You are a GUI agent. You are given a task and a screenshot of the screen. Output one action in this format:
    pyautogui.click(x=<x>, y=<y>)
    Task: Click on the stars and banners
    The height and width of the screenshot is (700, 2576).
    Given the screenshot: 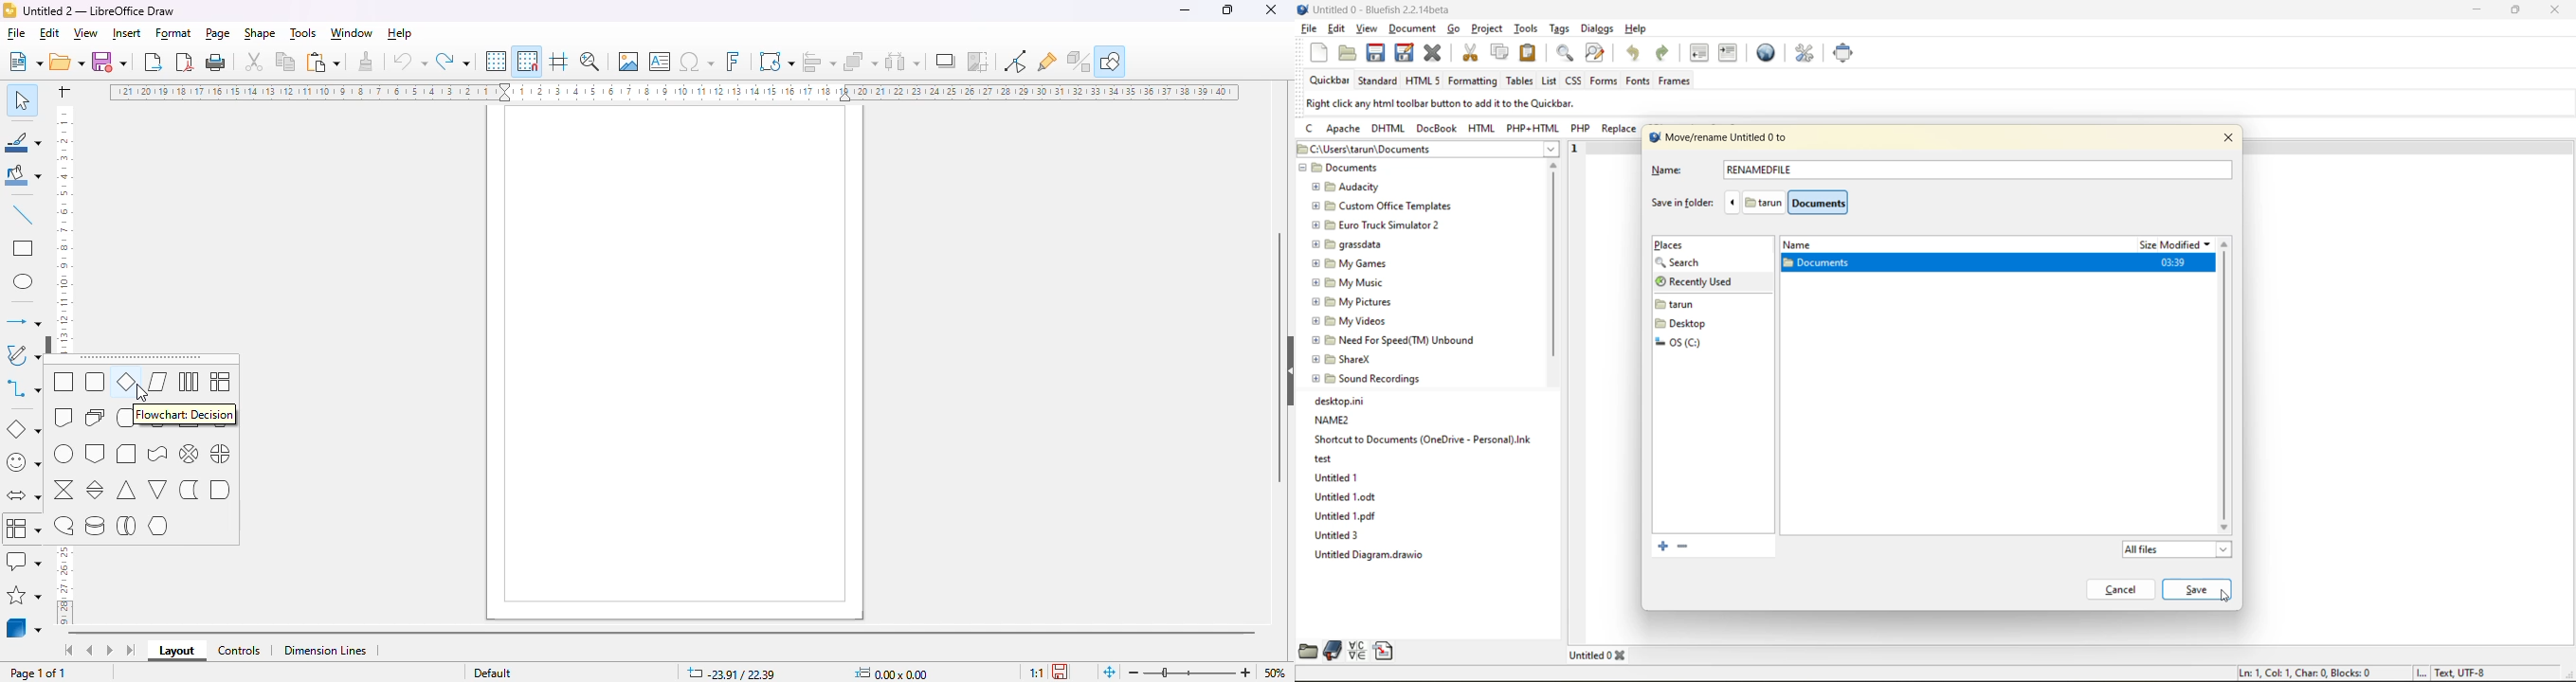 What is the action you would take?
    pyautogui.click(x=26, y=596)
    